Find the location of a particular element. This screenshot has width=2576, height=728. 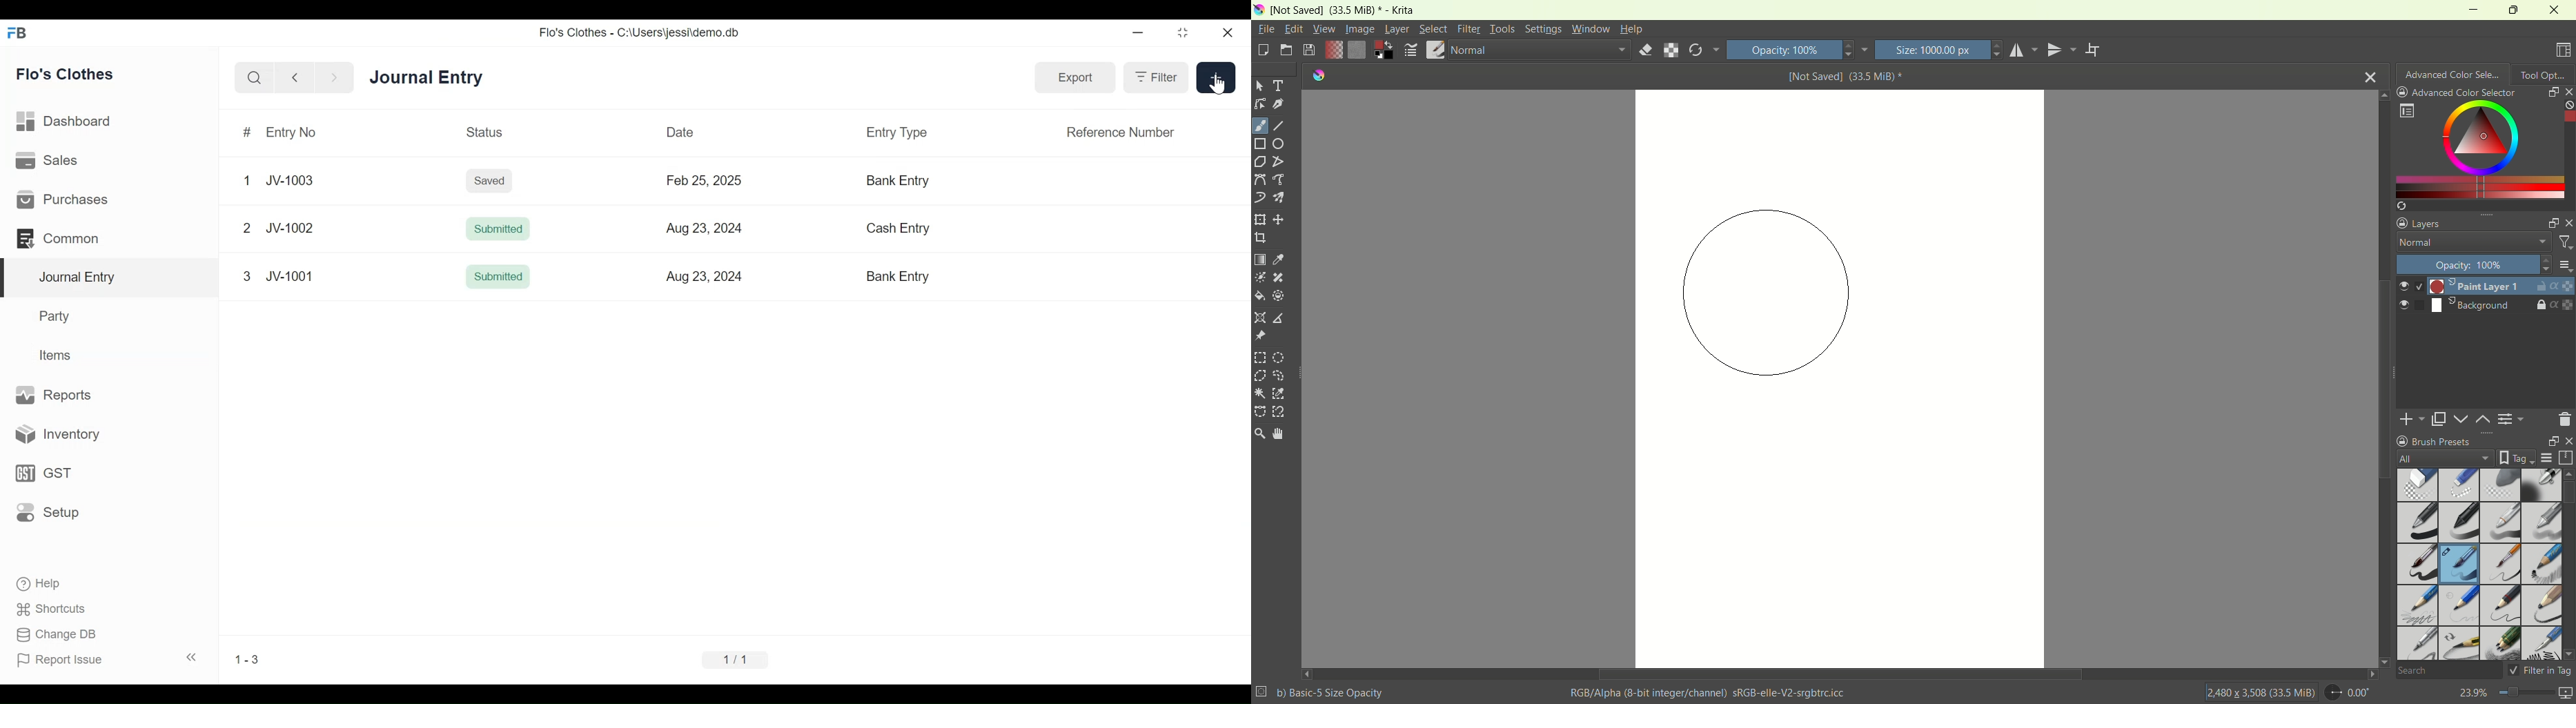

unlock is located at coordinates (2539, 287).